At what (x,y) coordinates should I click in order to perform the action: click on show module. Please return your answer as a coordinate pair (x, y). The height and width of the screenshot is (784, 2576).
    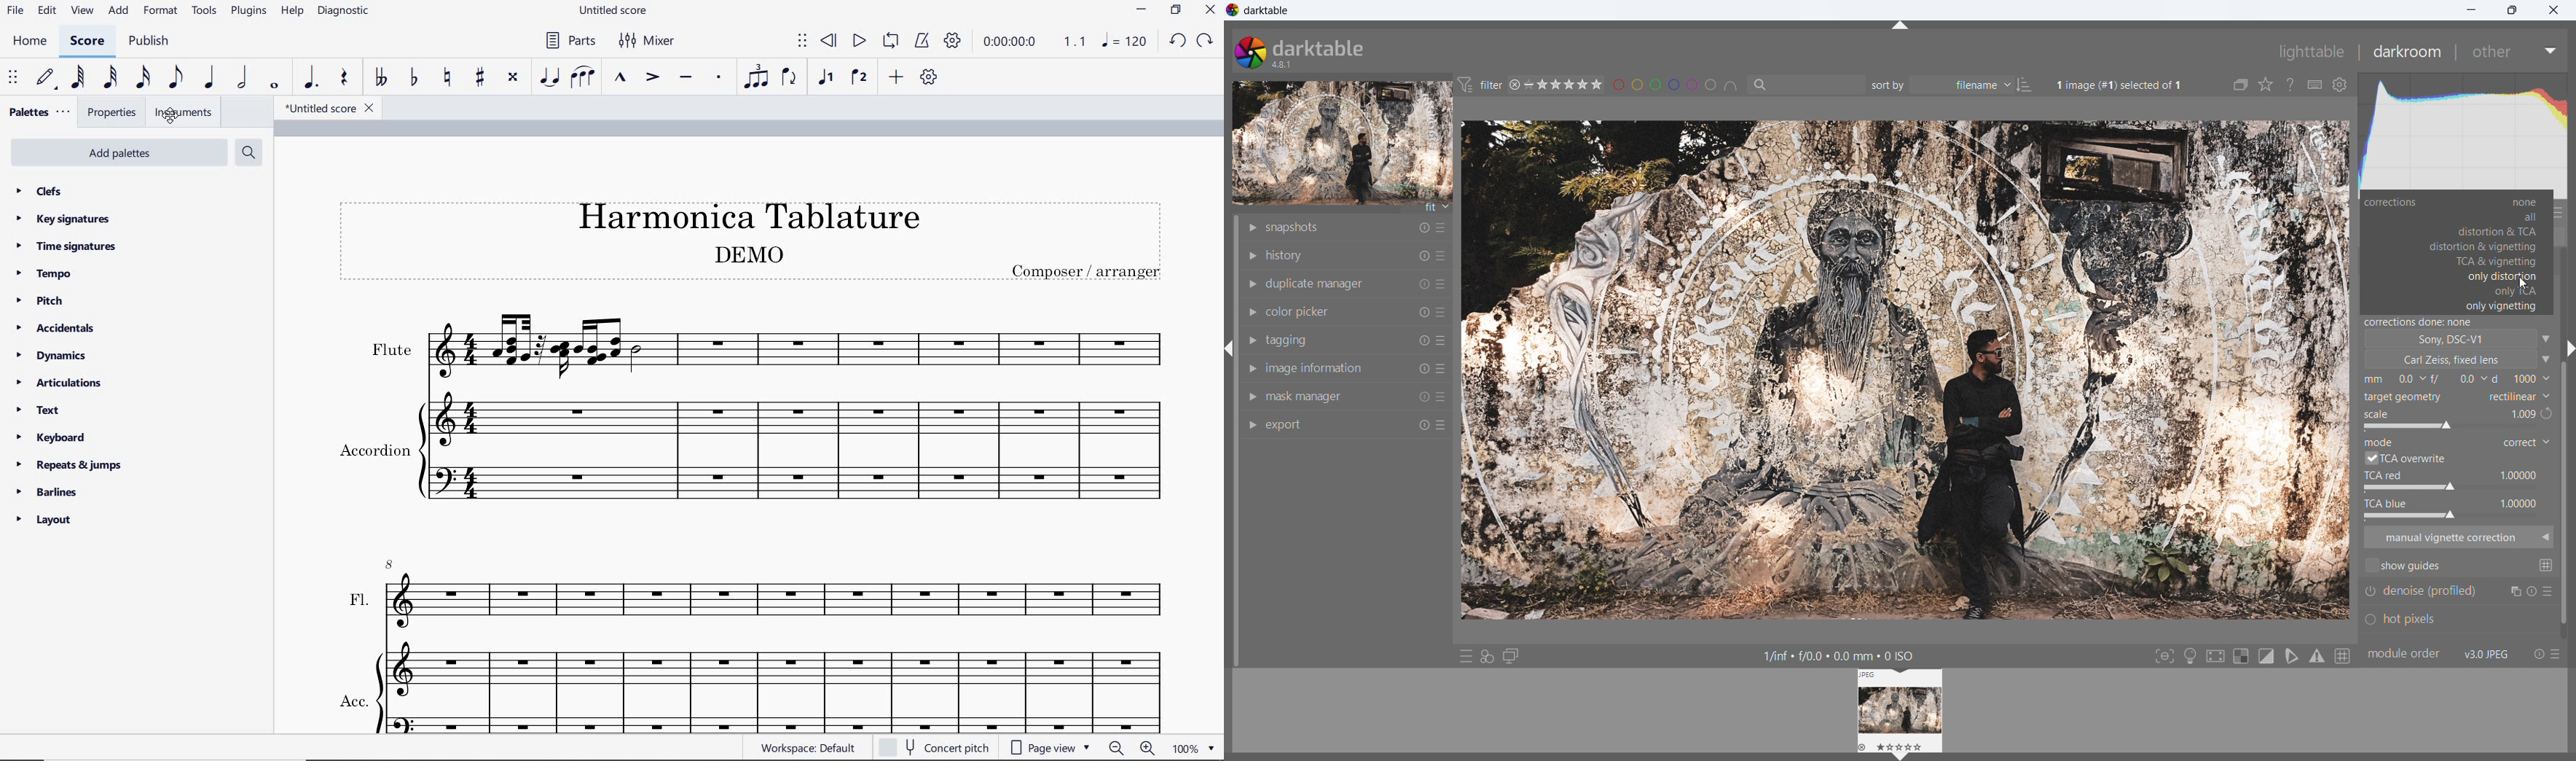
    Looking at the image, I should click on (1253, 311).